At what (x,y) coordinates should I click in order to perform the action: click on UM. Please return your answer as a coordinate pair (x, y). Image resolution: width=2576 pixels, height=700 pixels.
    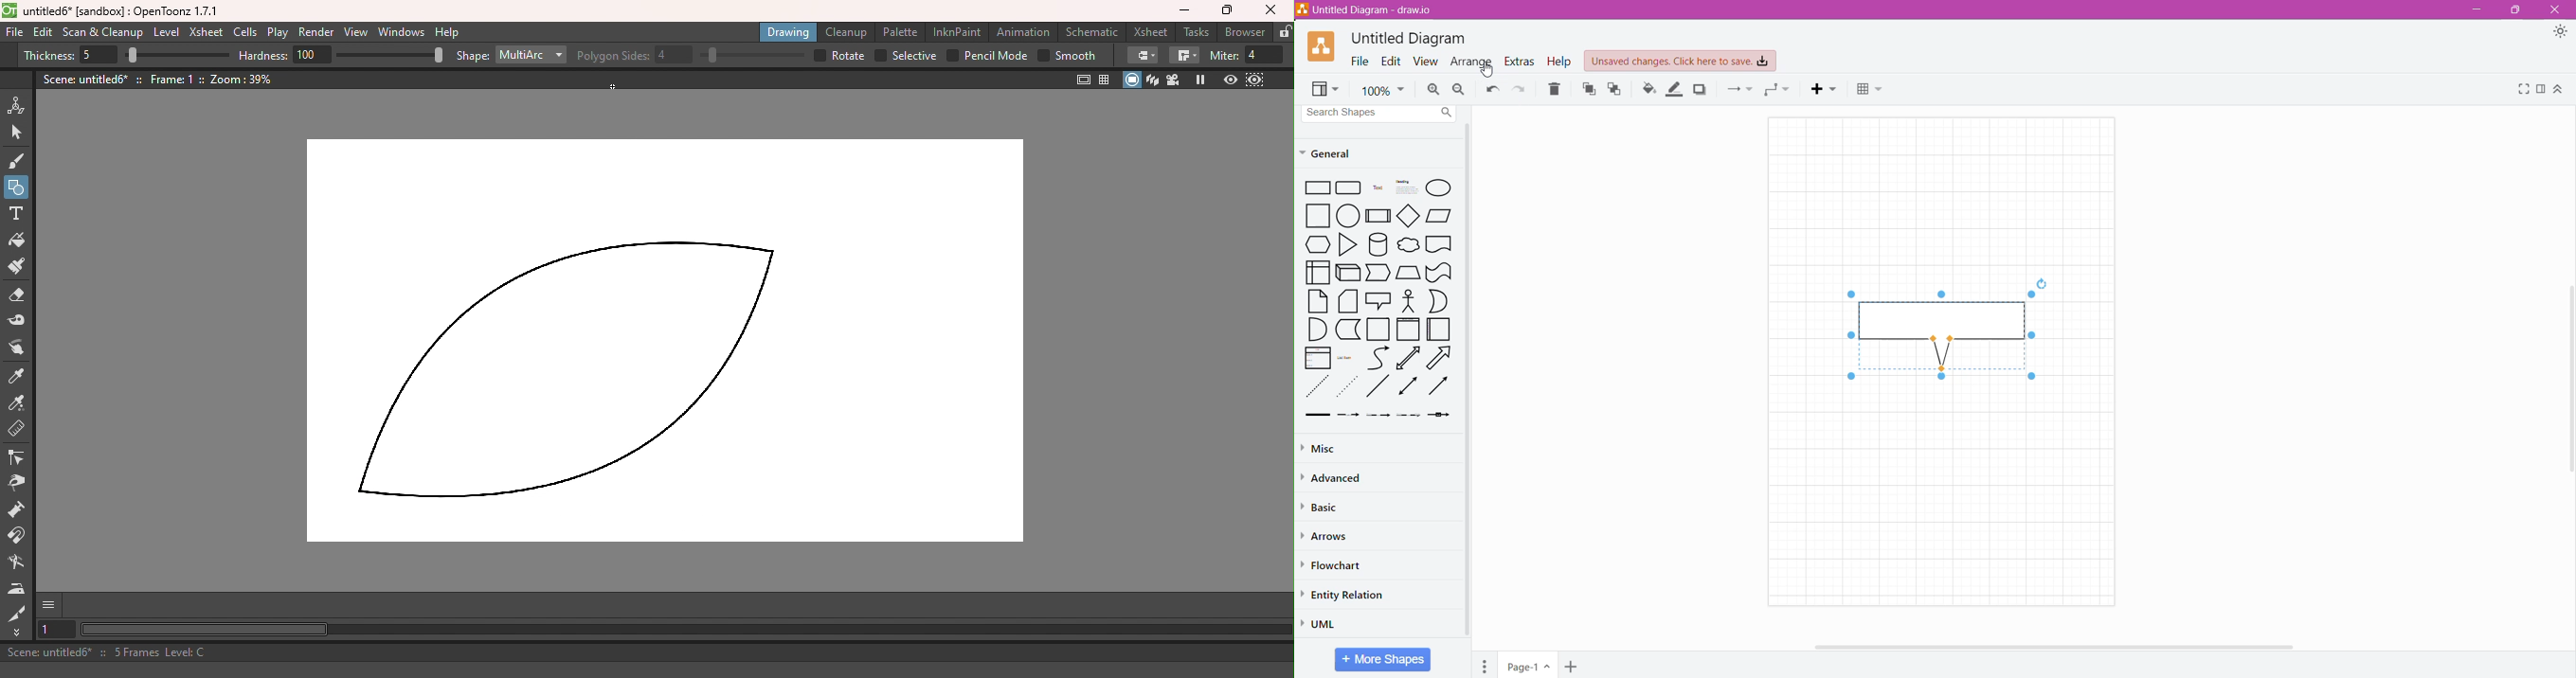
    Looking at the image, I should click on (1323, 623).